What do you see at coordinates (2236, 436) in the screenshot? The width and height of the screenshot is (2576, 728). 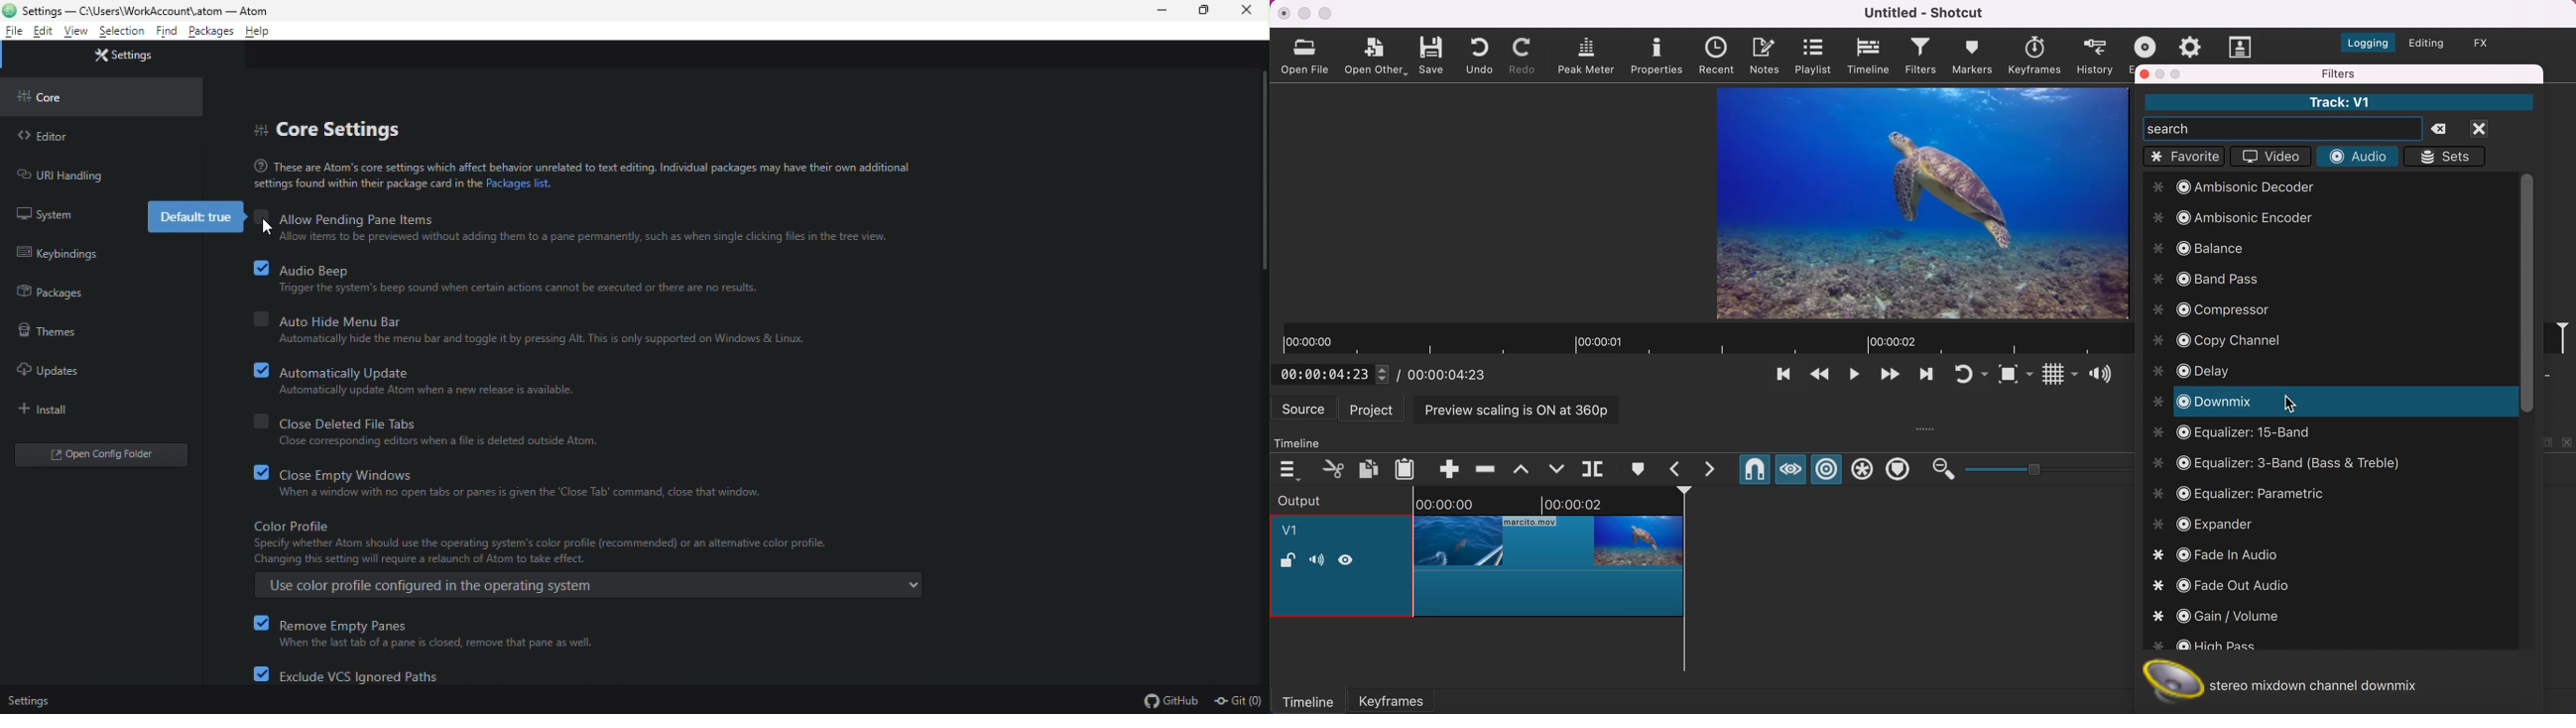 I see `equalizer: 15-band` at bounding box center [2236, 436].